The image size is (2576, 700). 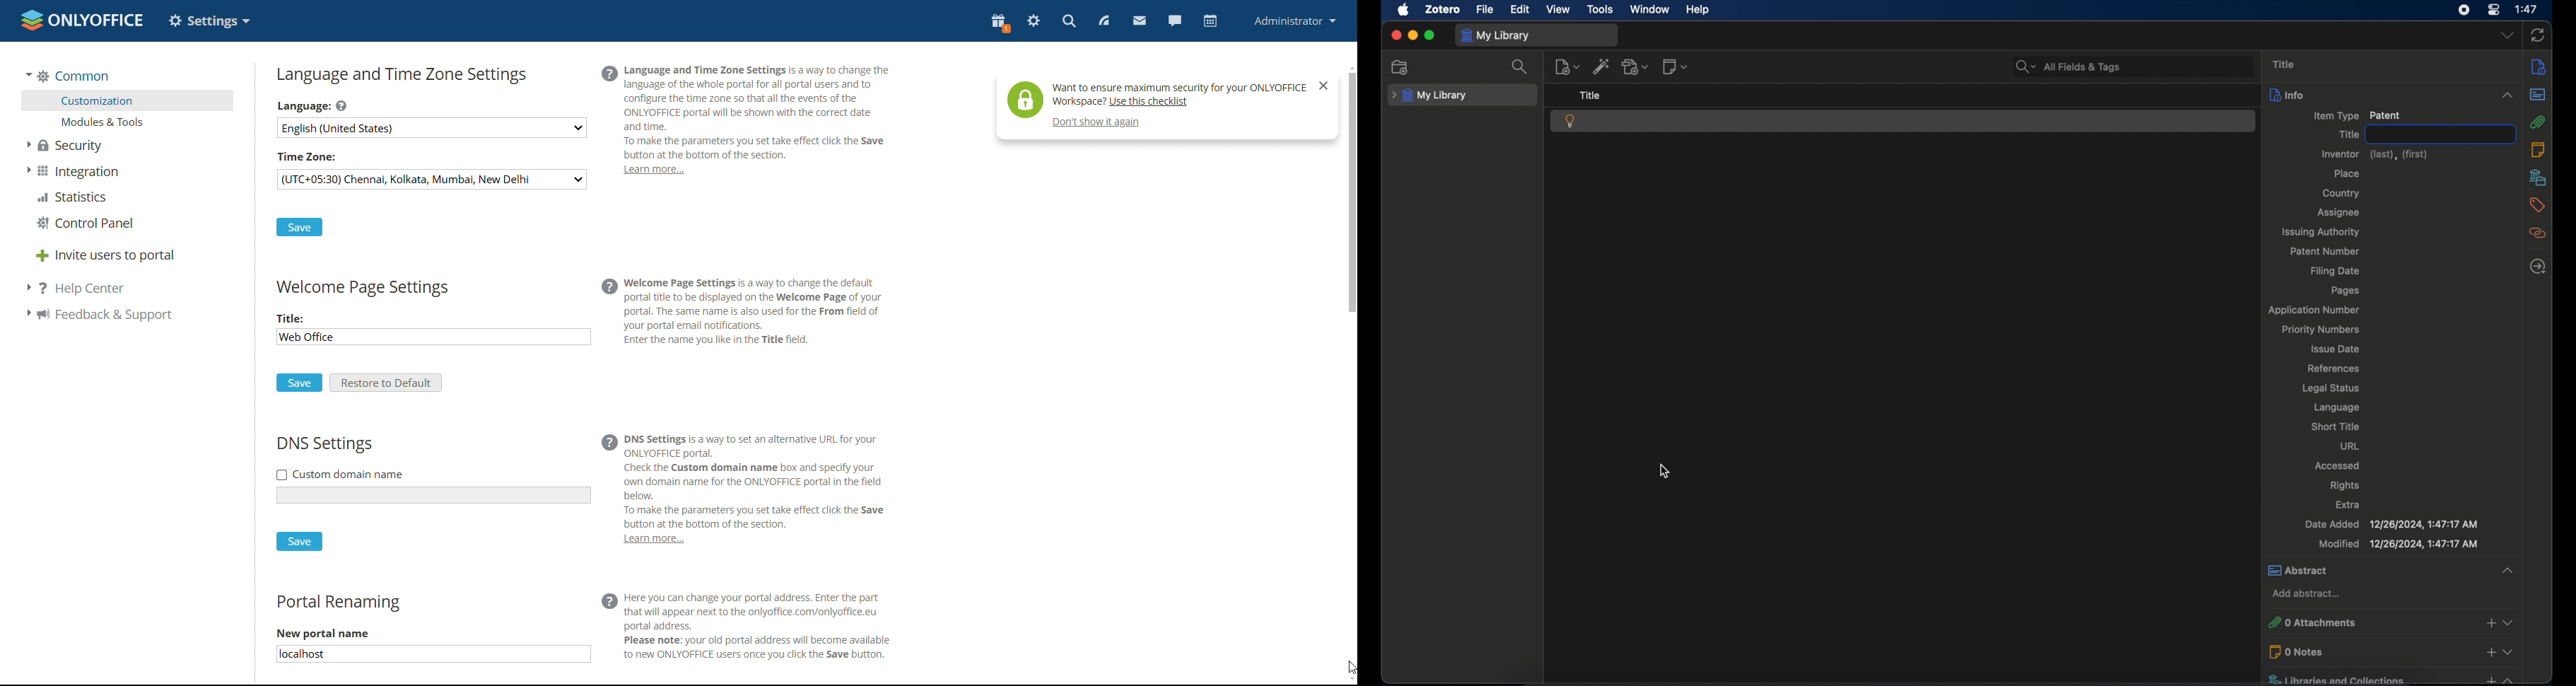 I want to click on language, so click(x=2337, y=407).